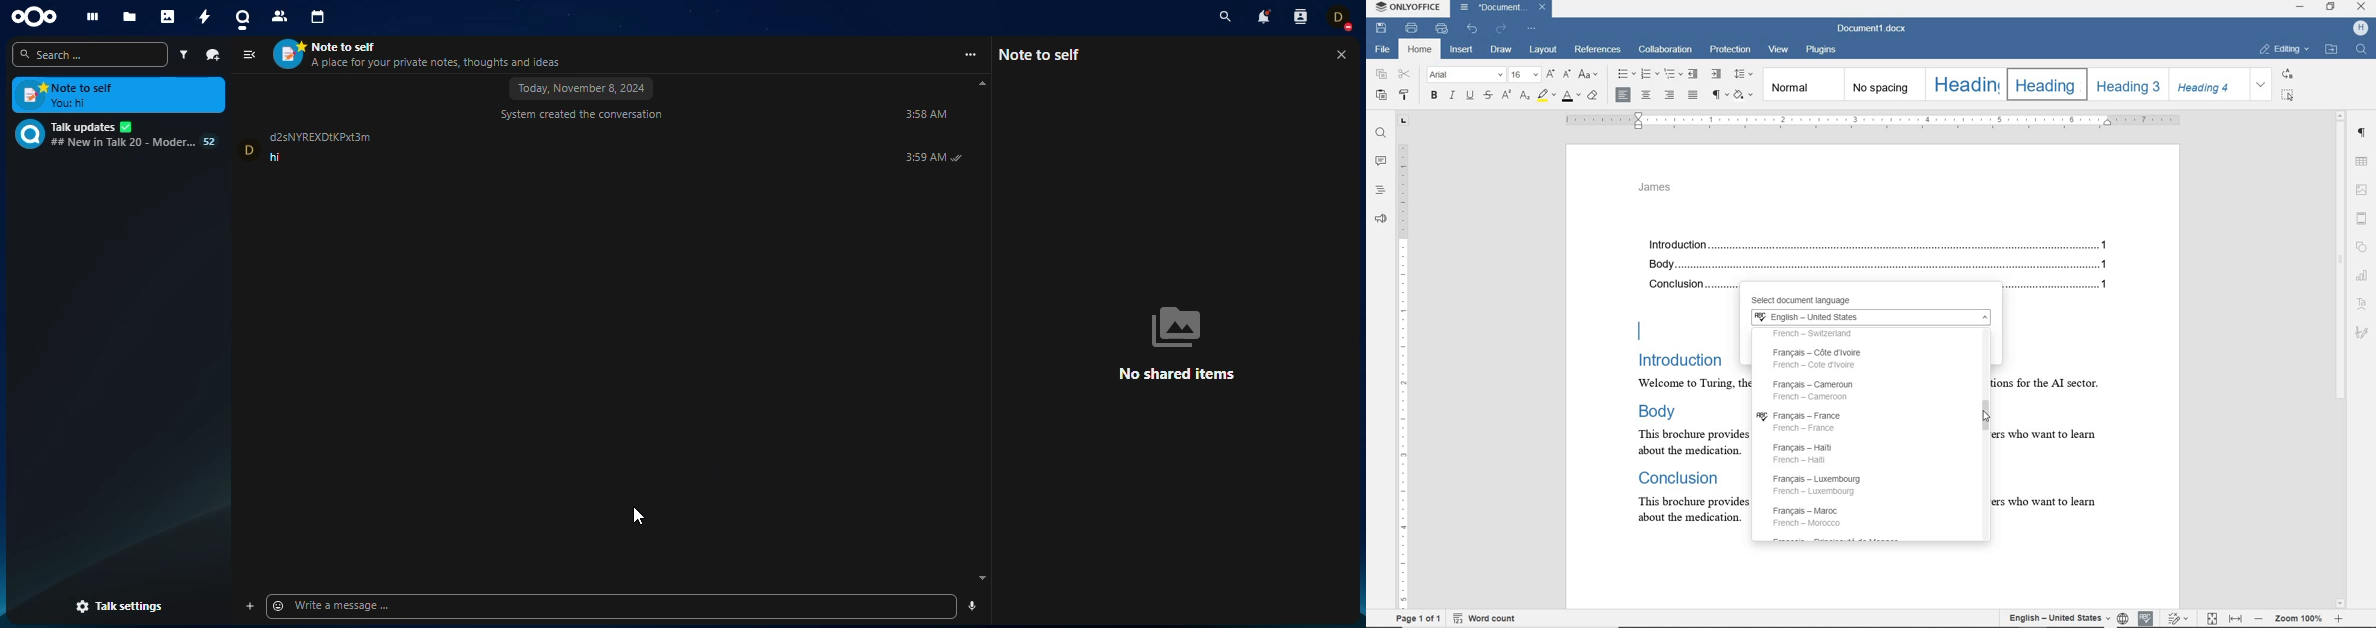 This screenshot has width=2380, height=644. Describe the element at coordinates (1549, 75) in the screenshot. I see `increment font size` at that location.